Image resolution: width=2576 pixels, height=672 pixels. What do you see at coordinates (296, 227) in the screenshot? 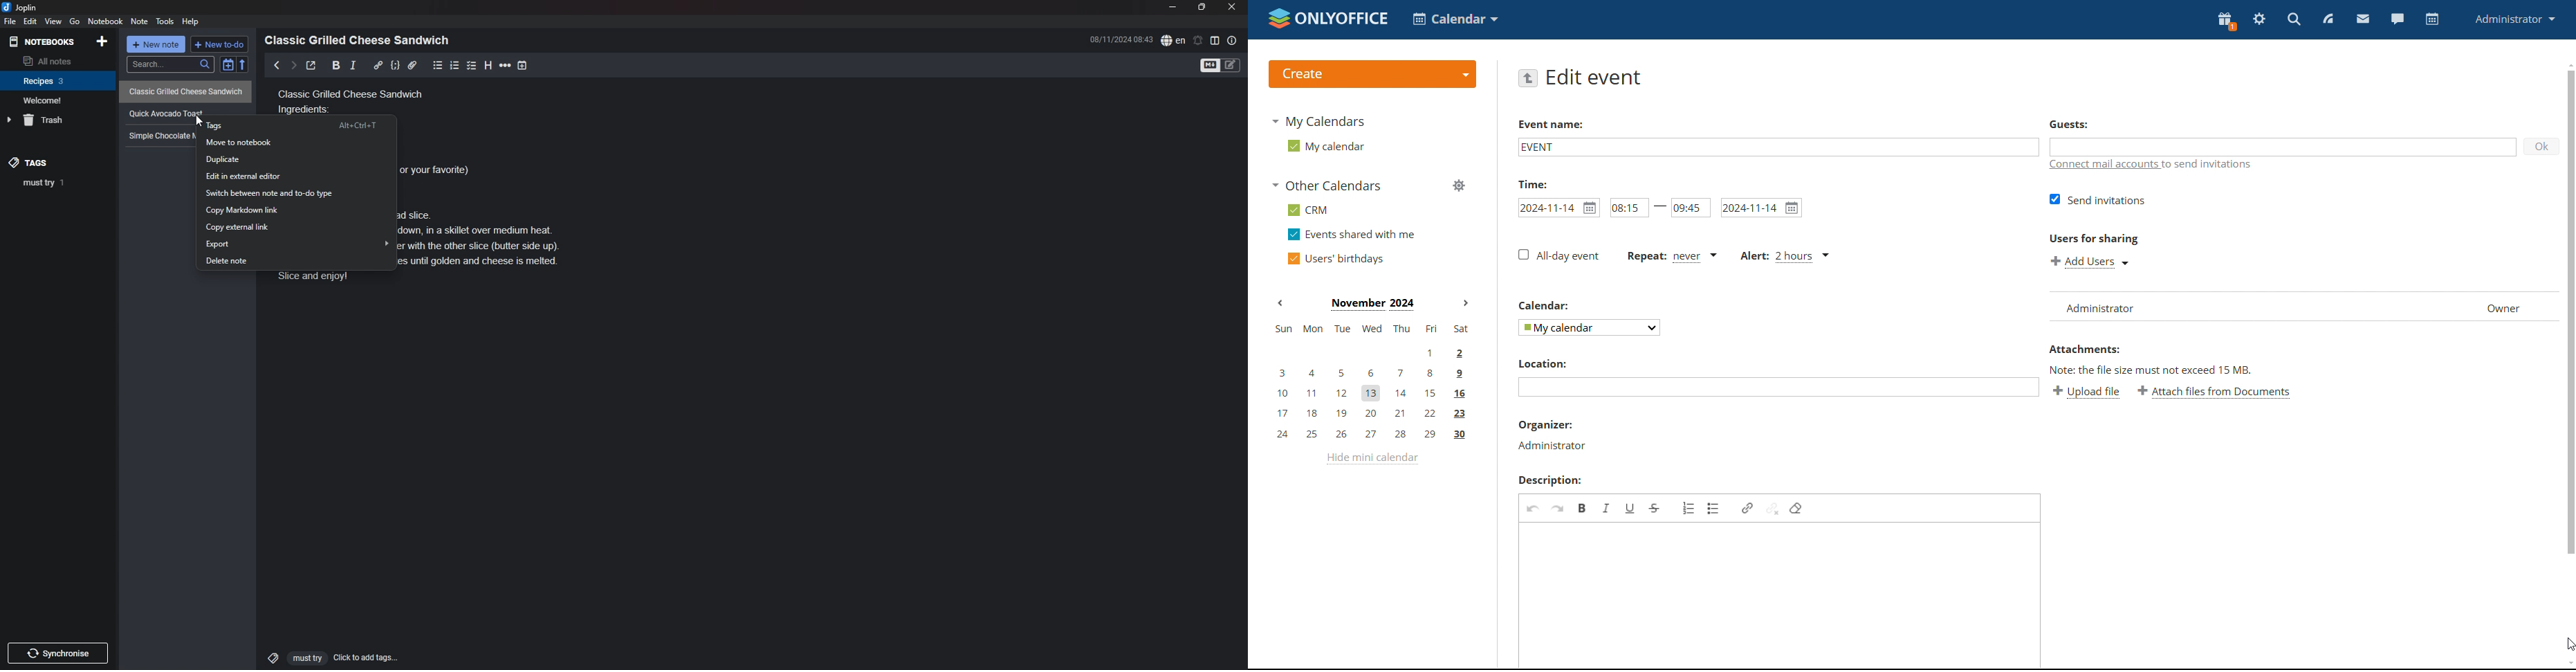
I see `copy external link` at bounding box center [296, 227].